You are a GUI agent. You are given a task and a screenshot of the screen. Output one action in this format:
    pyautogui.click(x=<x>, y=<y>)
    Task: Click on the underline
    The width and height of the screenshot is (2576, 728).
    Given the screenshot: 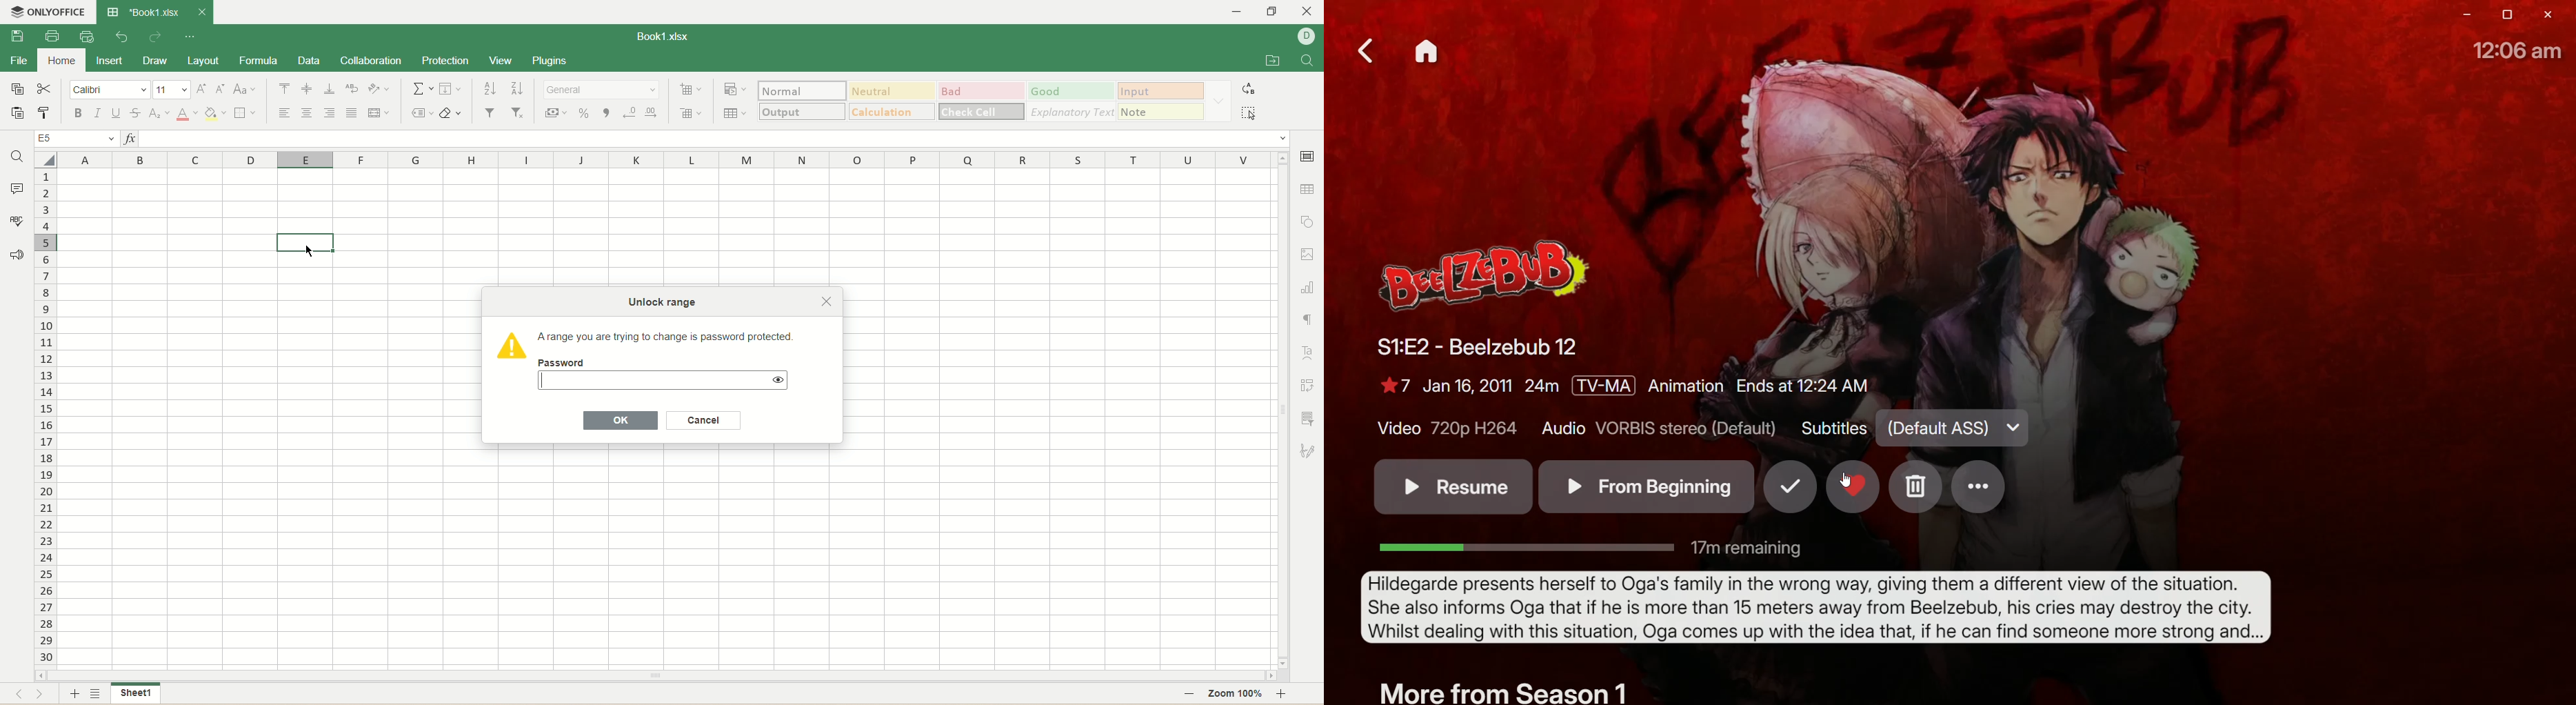 What is the action you would take?
    pyautogui.click(x=116, y=113)
    